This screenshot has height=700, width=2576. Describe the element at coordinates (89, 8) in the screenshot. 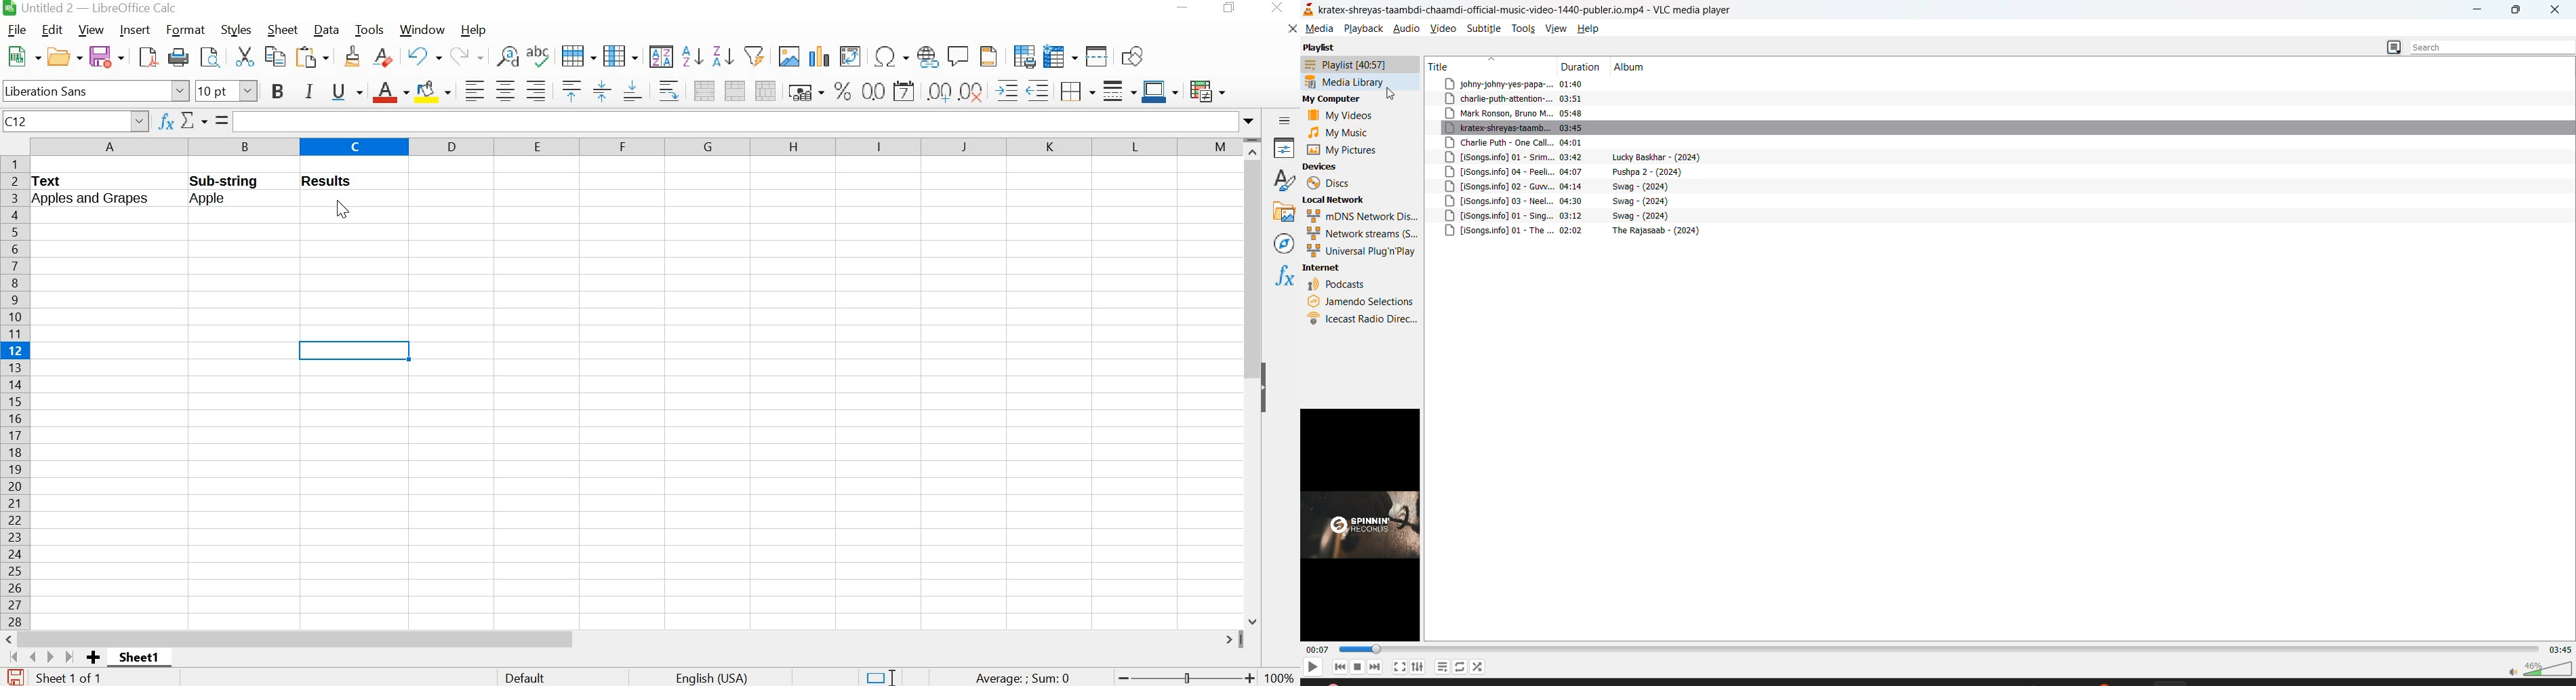

I see `file name` at that location.